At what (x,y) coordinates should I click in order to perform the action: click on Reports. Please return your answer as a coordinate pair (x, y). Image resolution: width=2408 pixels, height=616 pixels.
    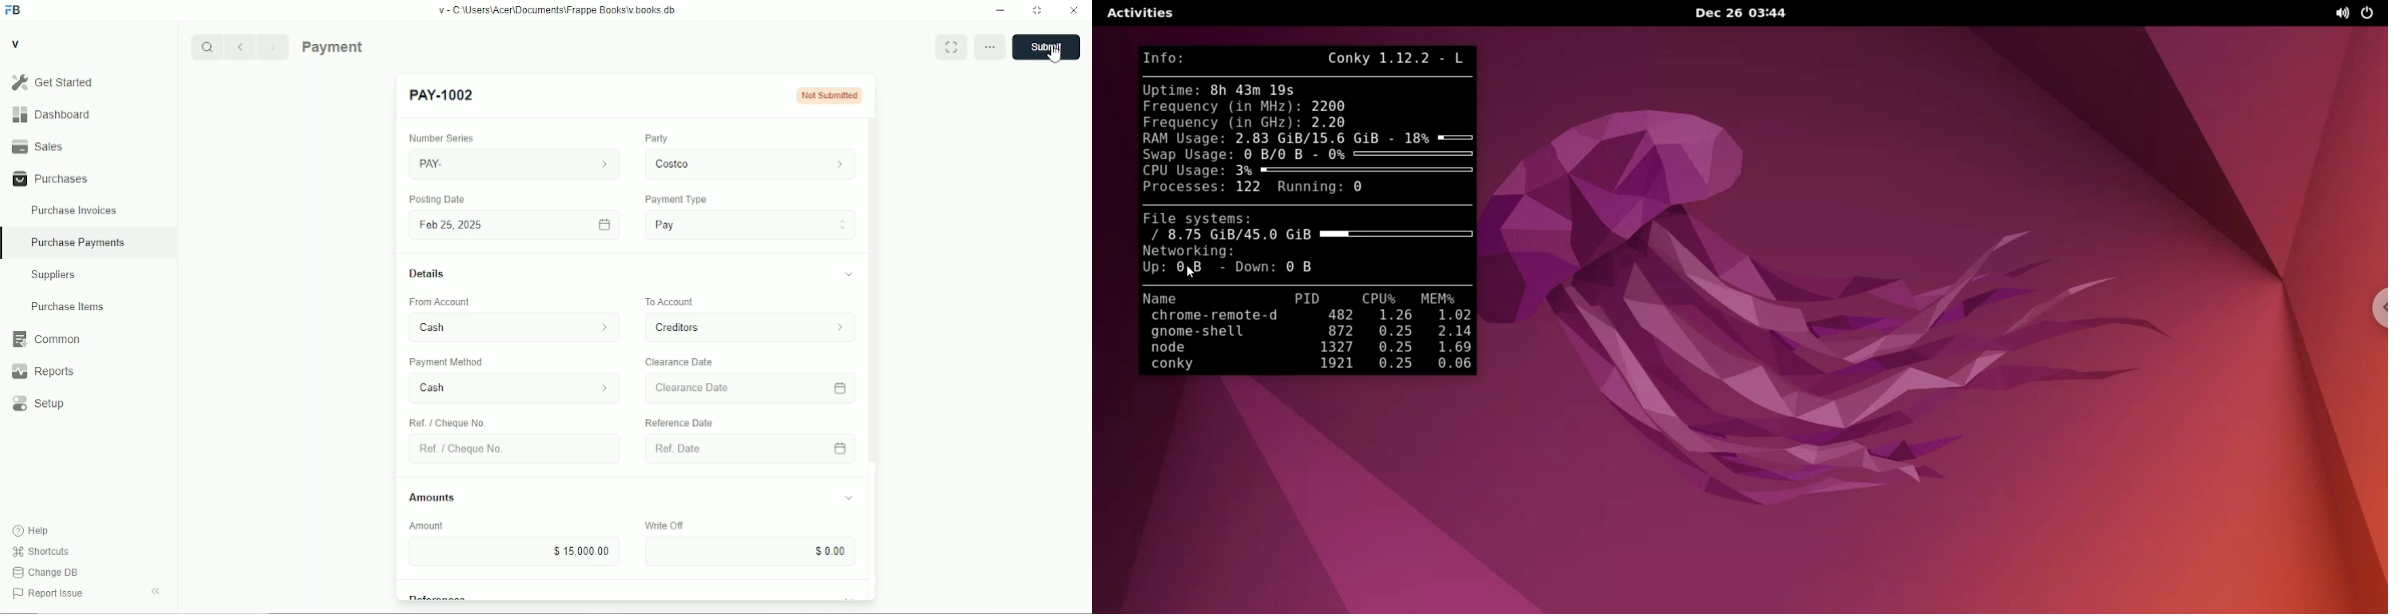
    Looking at the image, I should click on (89, 371).